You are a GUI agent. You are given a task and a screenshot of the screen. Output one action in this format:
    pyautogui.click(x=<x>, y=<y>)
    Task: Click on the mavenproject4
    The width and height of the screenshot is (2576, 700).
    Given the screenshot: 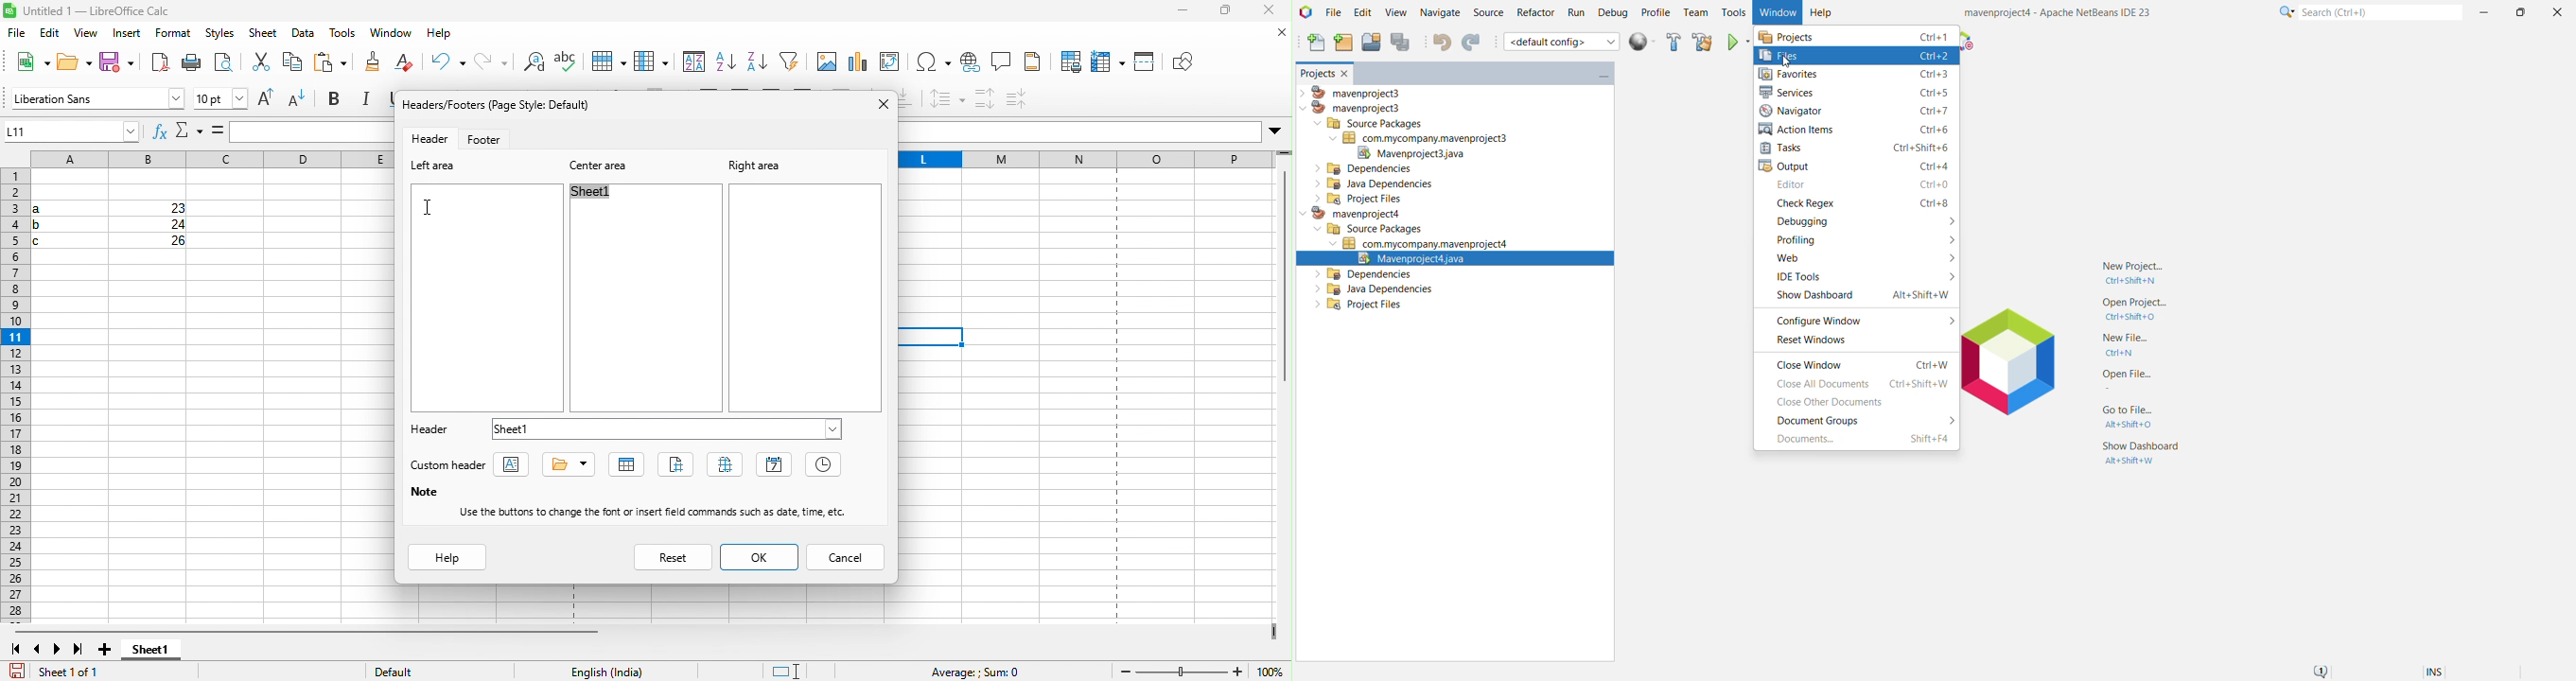 What is the action you would take?
    pyautogui.click(x=1348, y=215)
    